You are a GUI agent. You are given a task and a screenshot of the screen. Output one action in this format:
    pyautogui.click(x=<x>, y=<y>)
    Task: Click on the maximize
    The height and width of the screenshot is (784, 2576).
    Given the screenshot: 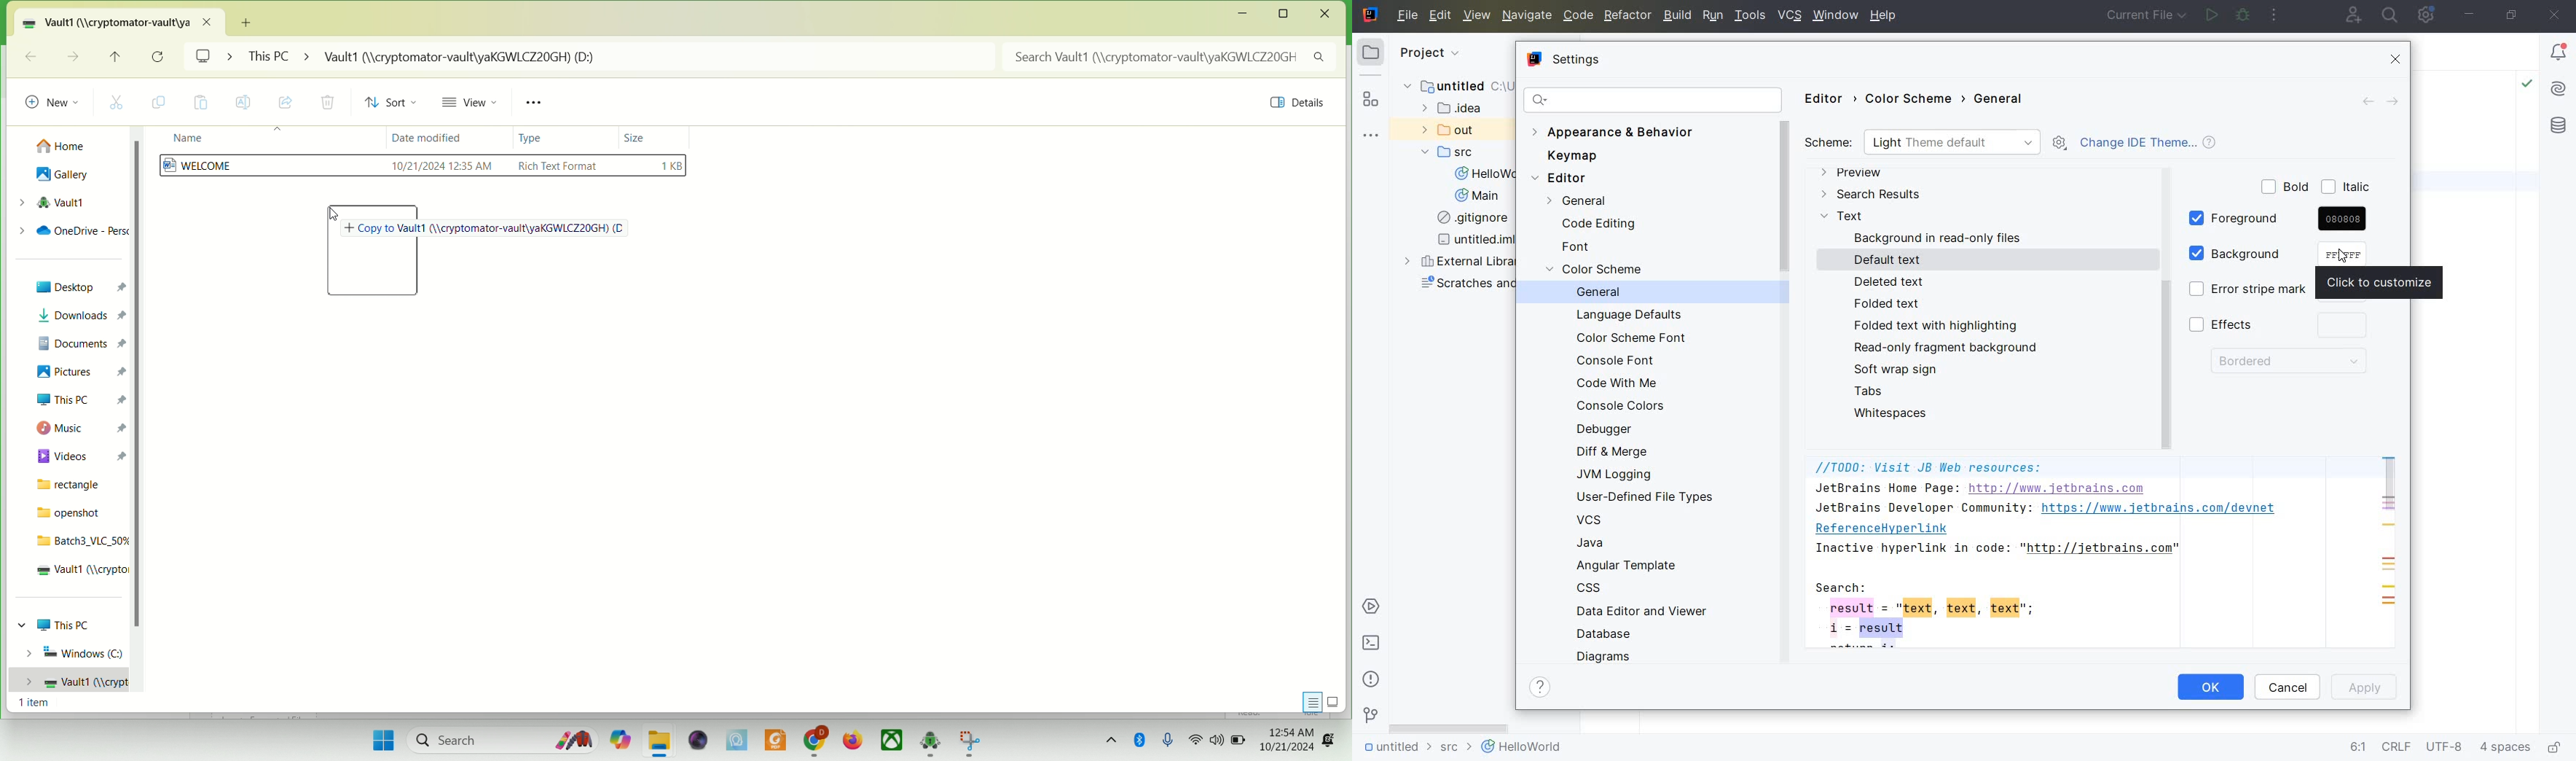 What is the action you would take?
    pyautogui.click(x=1288, y=14)
    